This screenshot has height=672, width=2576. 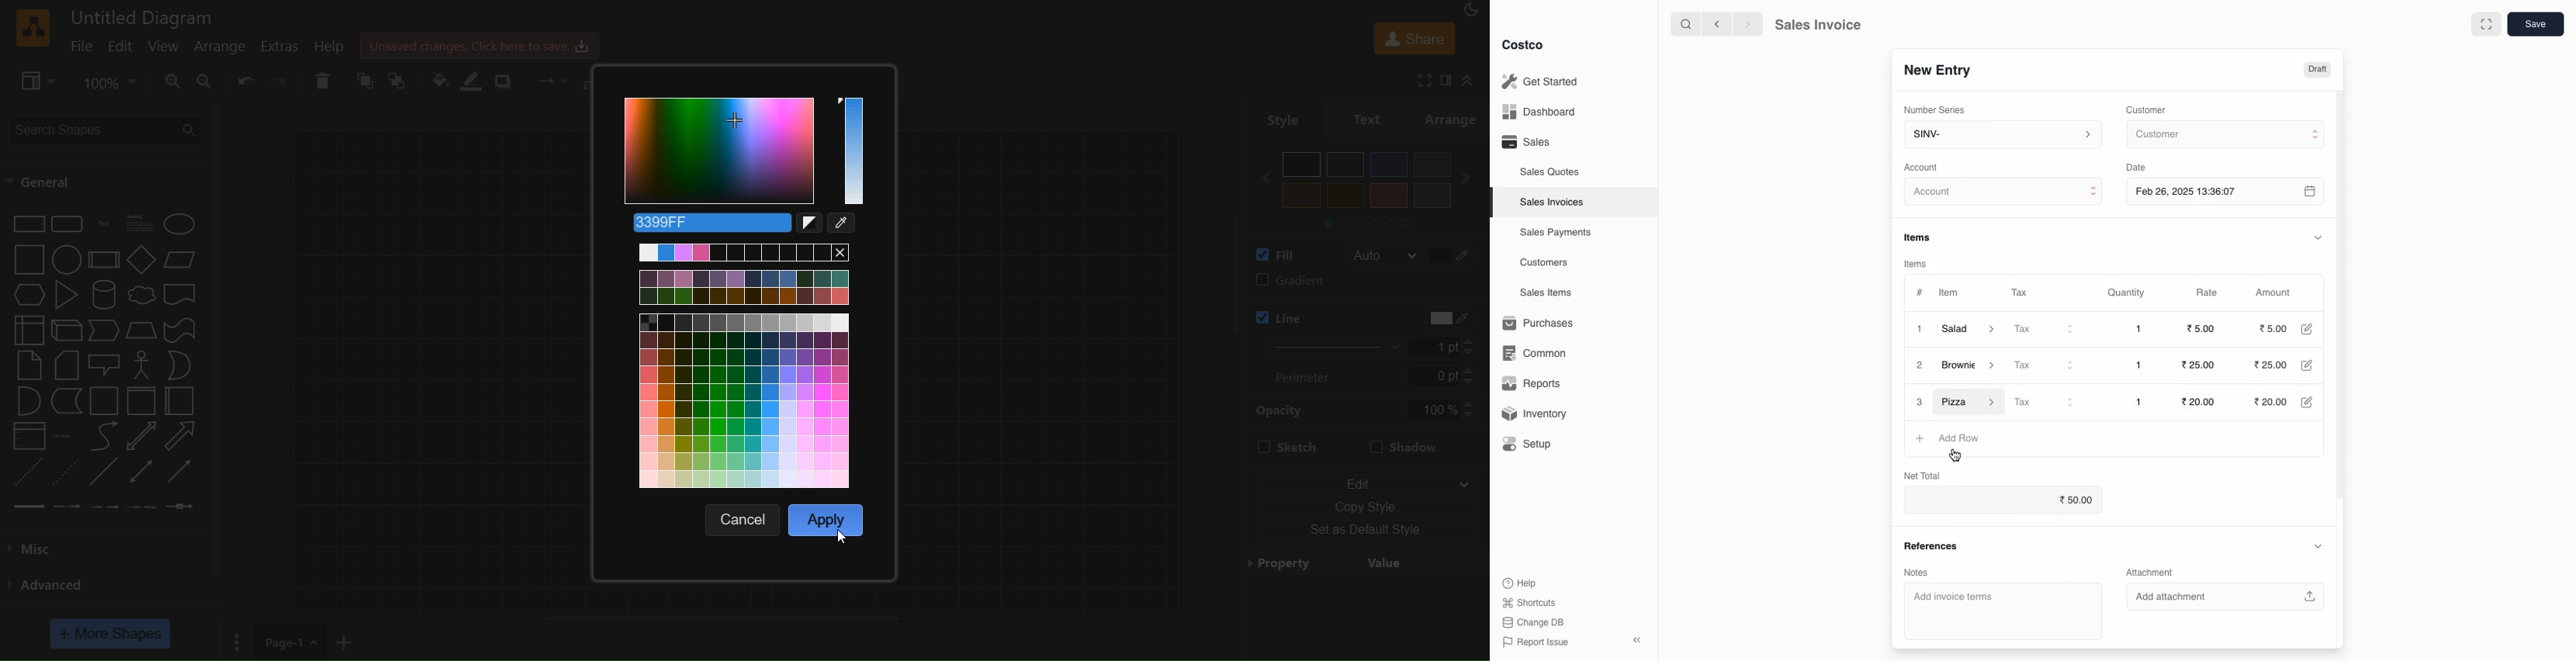 What do you see at coordinates (208, 81) in the screenshot?
I see `zoom out` at bounding box center [208, 81].